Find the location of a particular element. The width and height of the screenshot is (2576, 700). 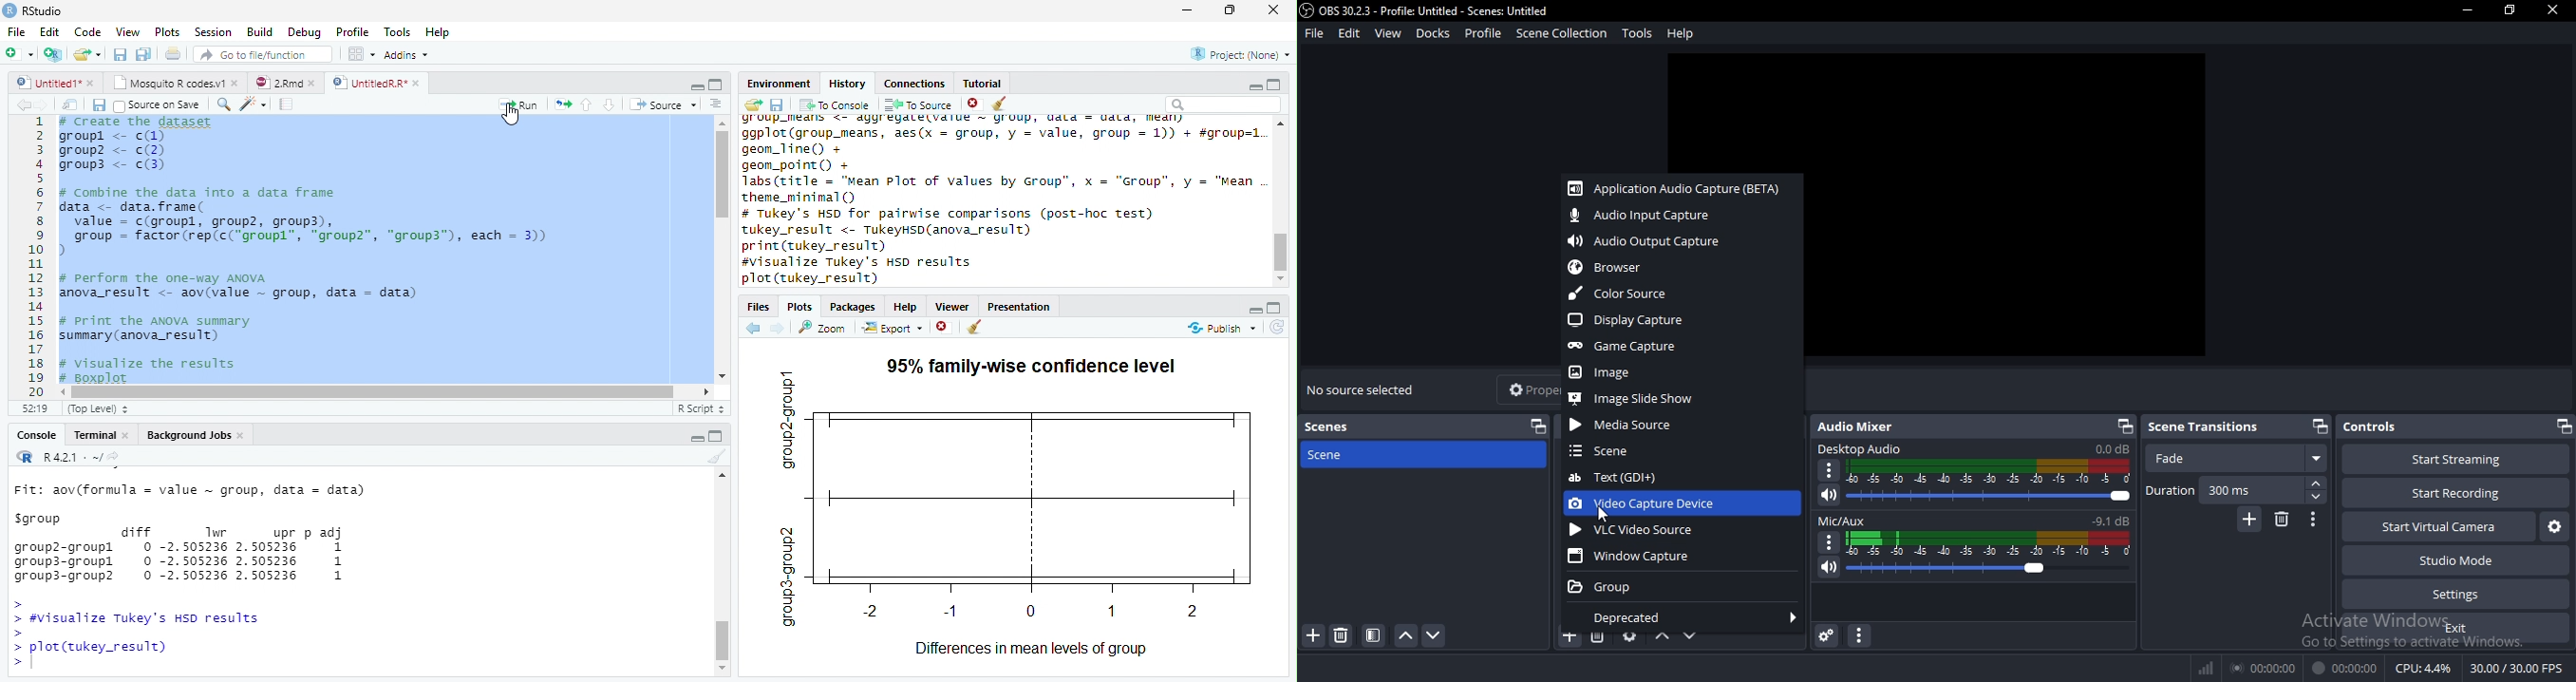

Create a Project is located at coordinates (53, 54).